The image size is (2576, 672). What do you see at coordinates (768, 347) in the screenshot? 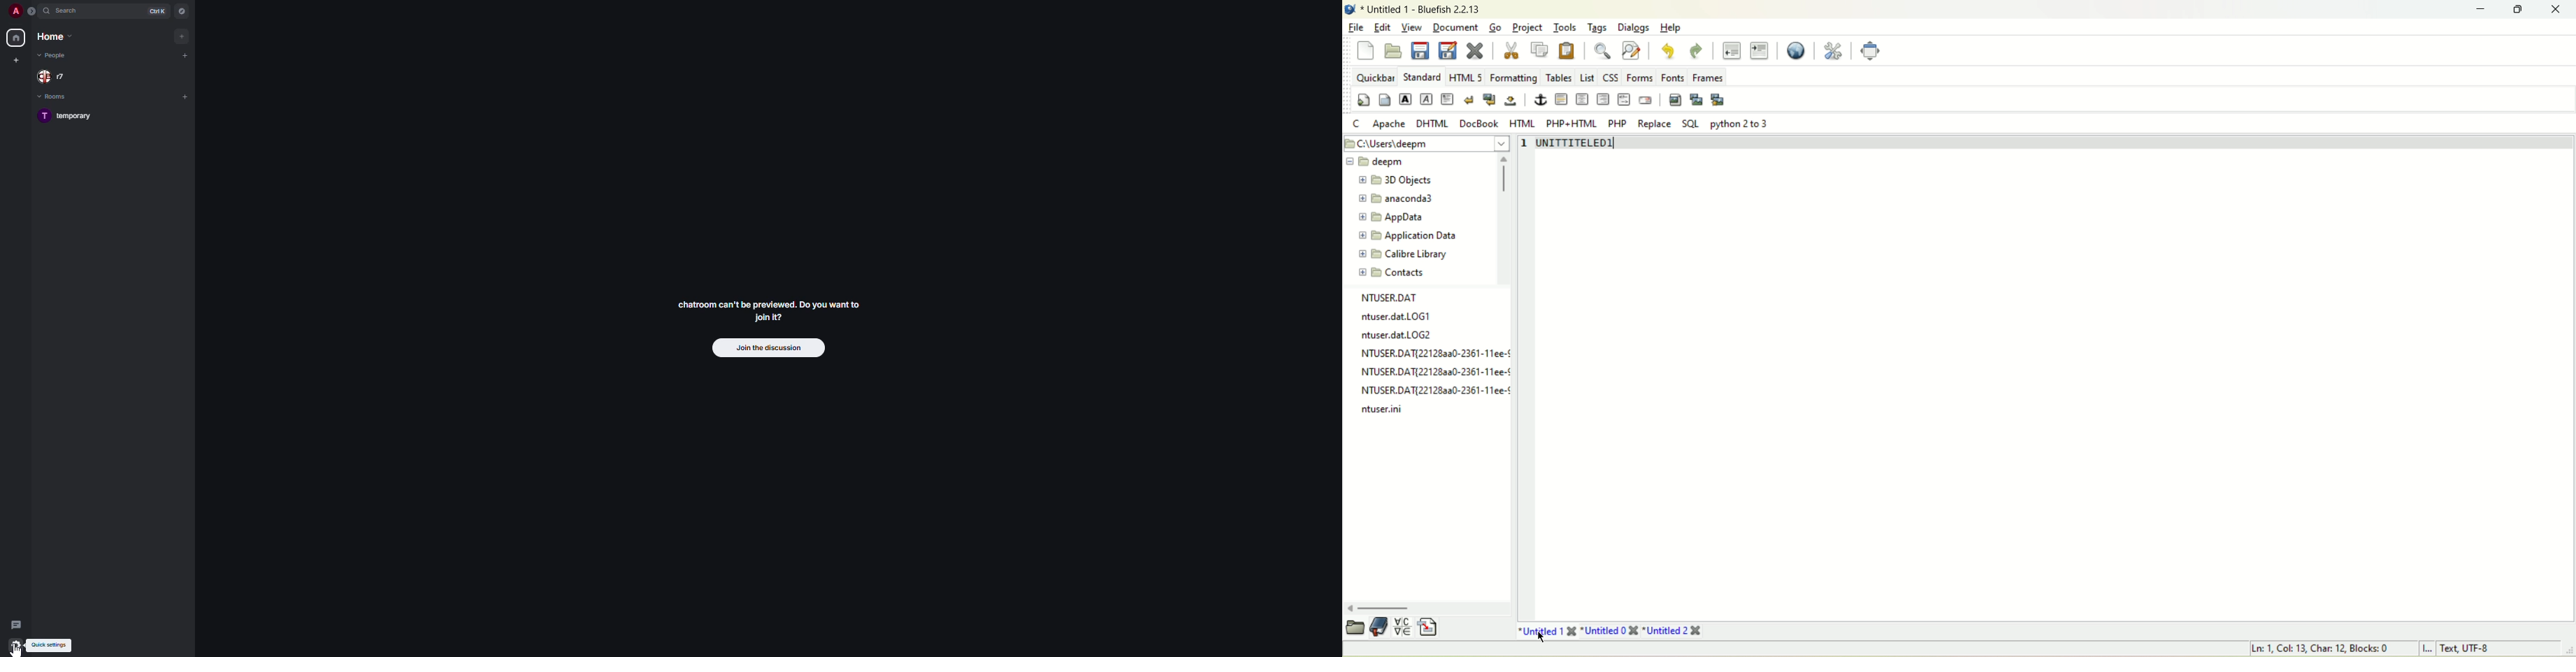
I see `join discussion` at bounding box center [768, 347].